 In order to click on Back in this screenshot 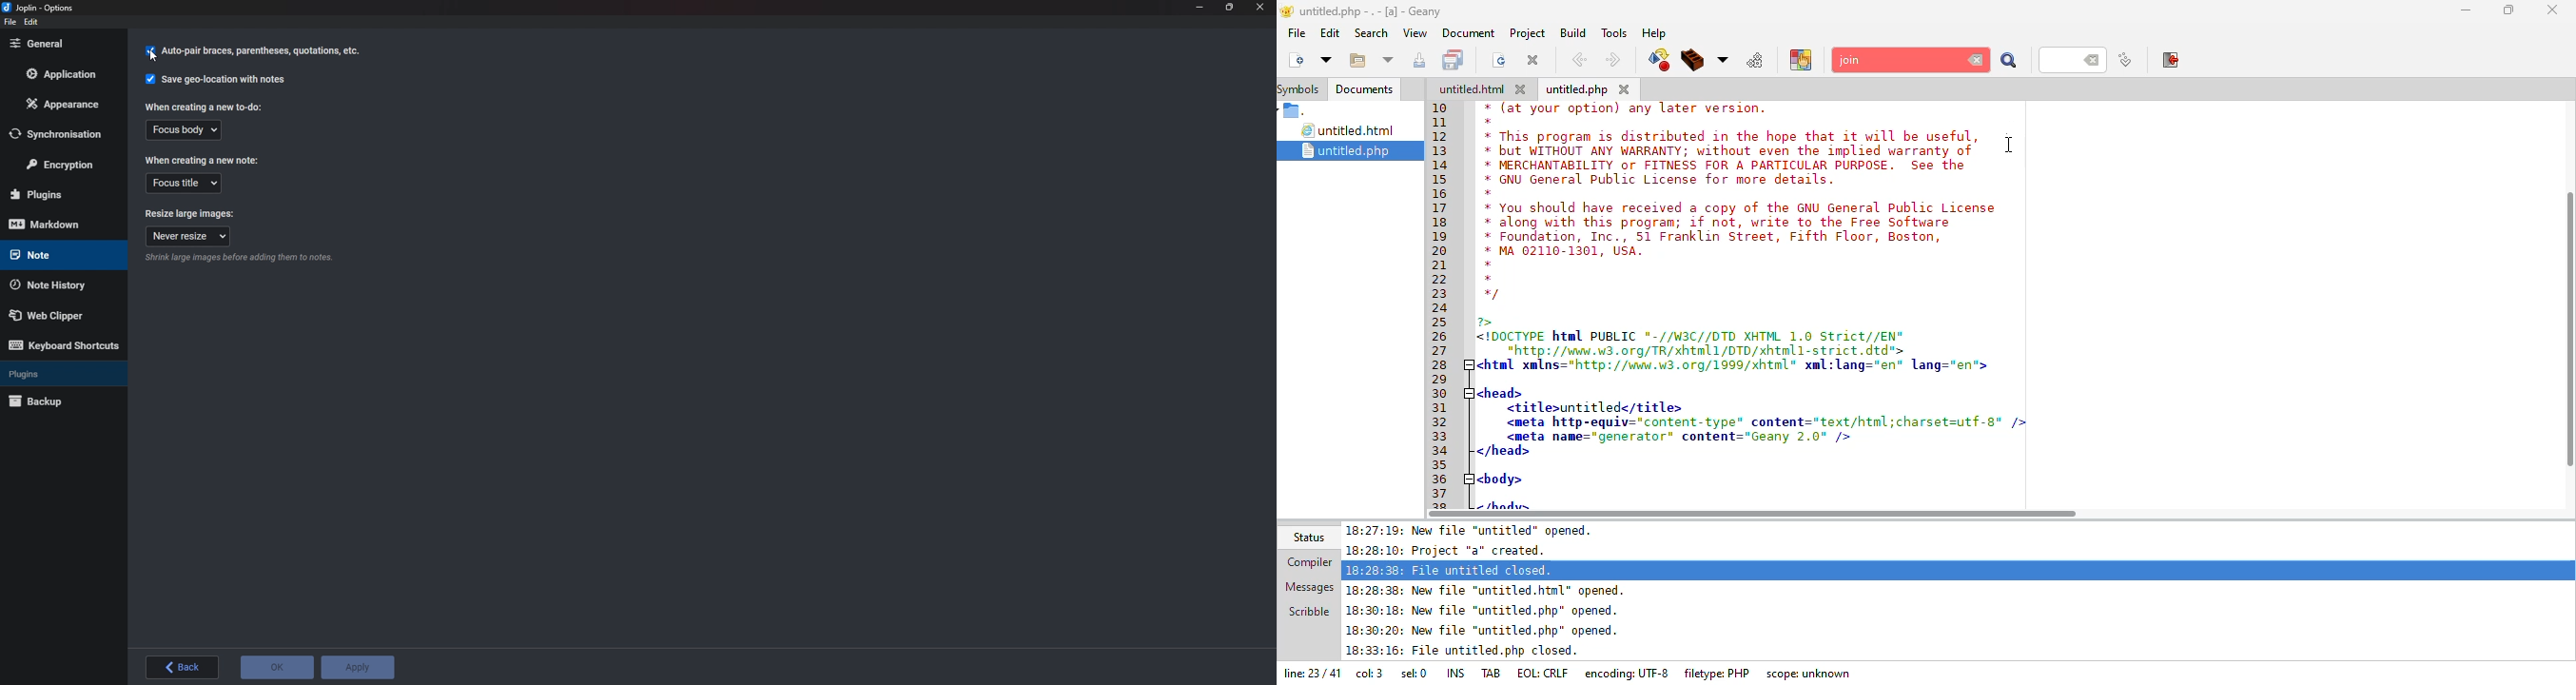, I will do `click(182, 667)`.